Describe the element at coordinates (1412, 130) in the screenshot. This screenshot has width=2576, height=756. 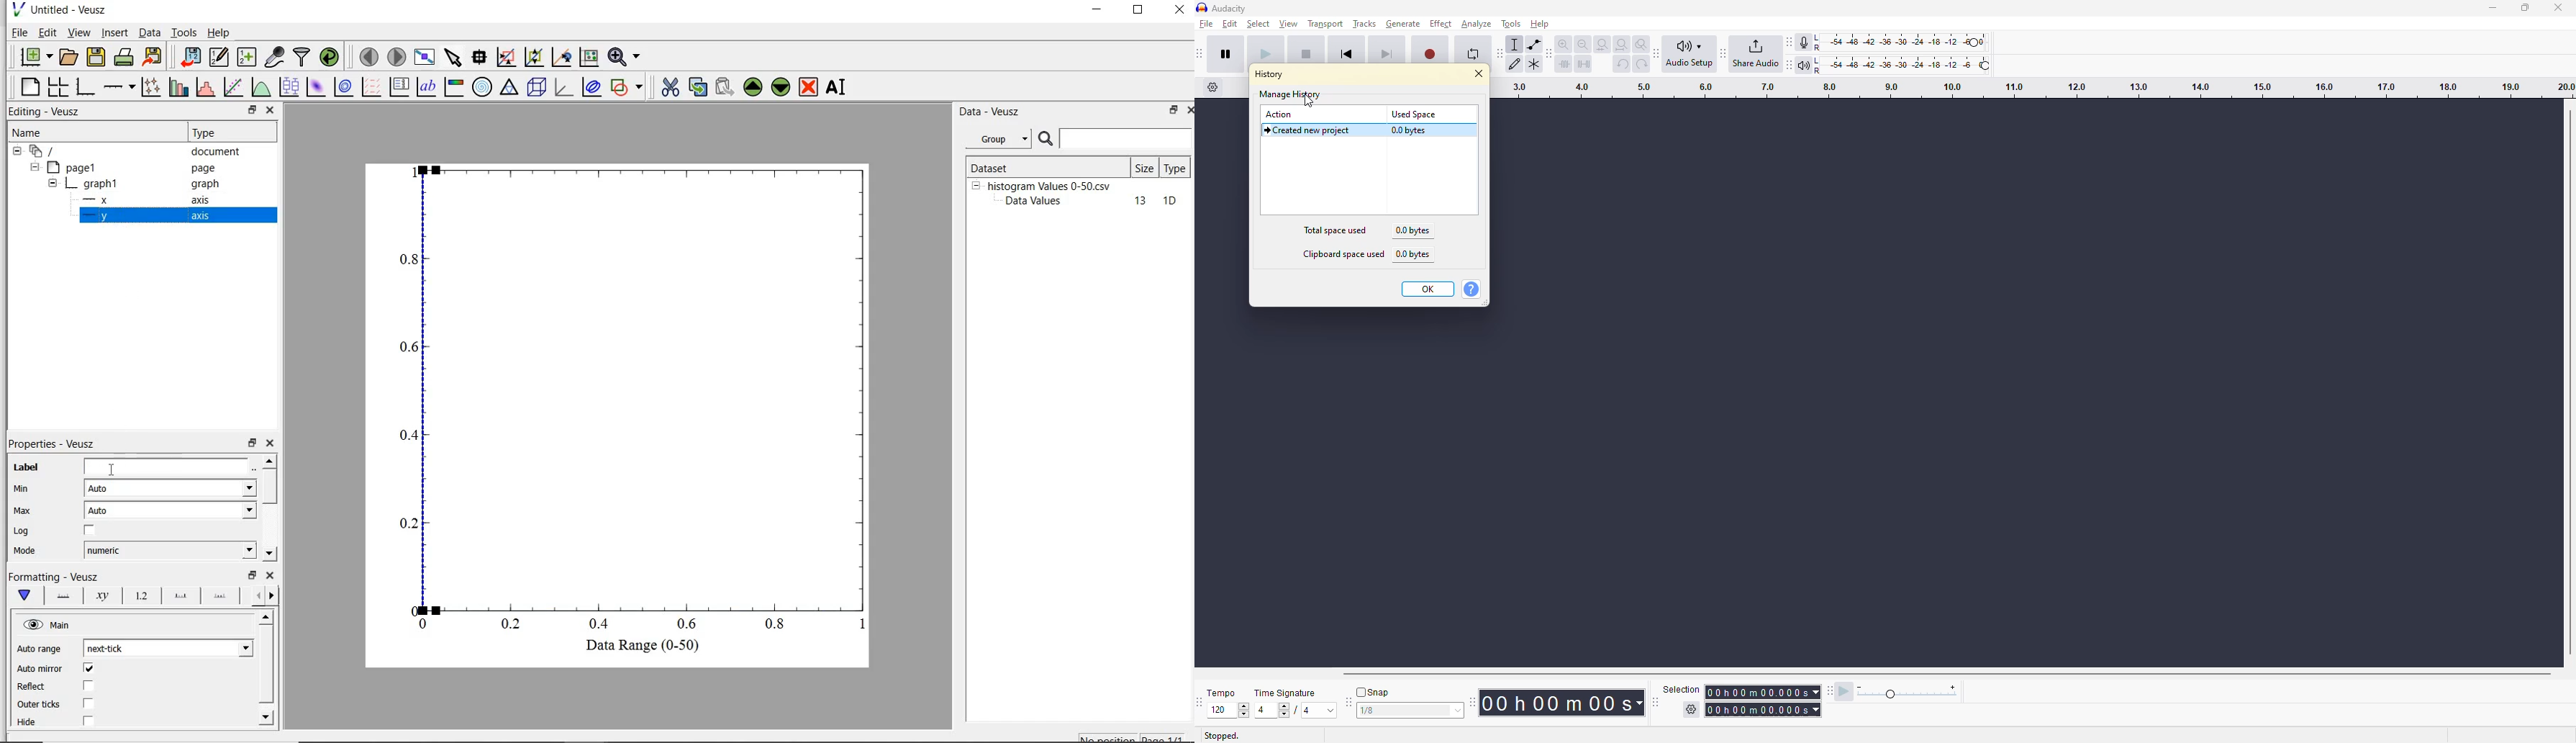
I see `0.0 bytes` at that location.